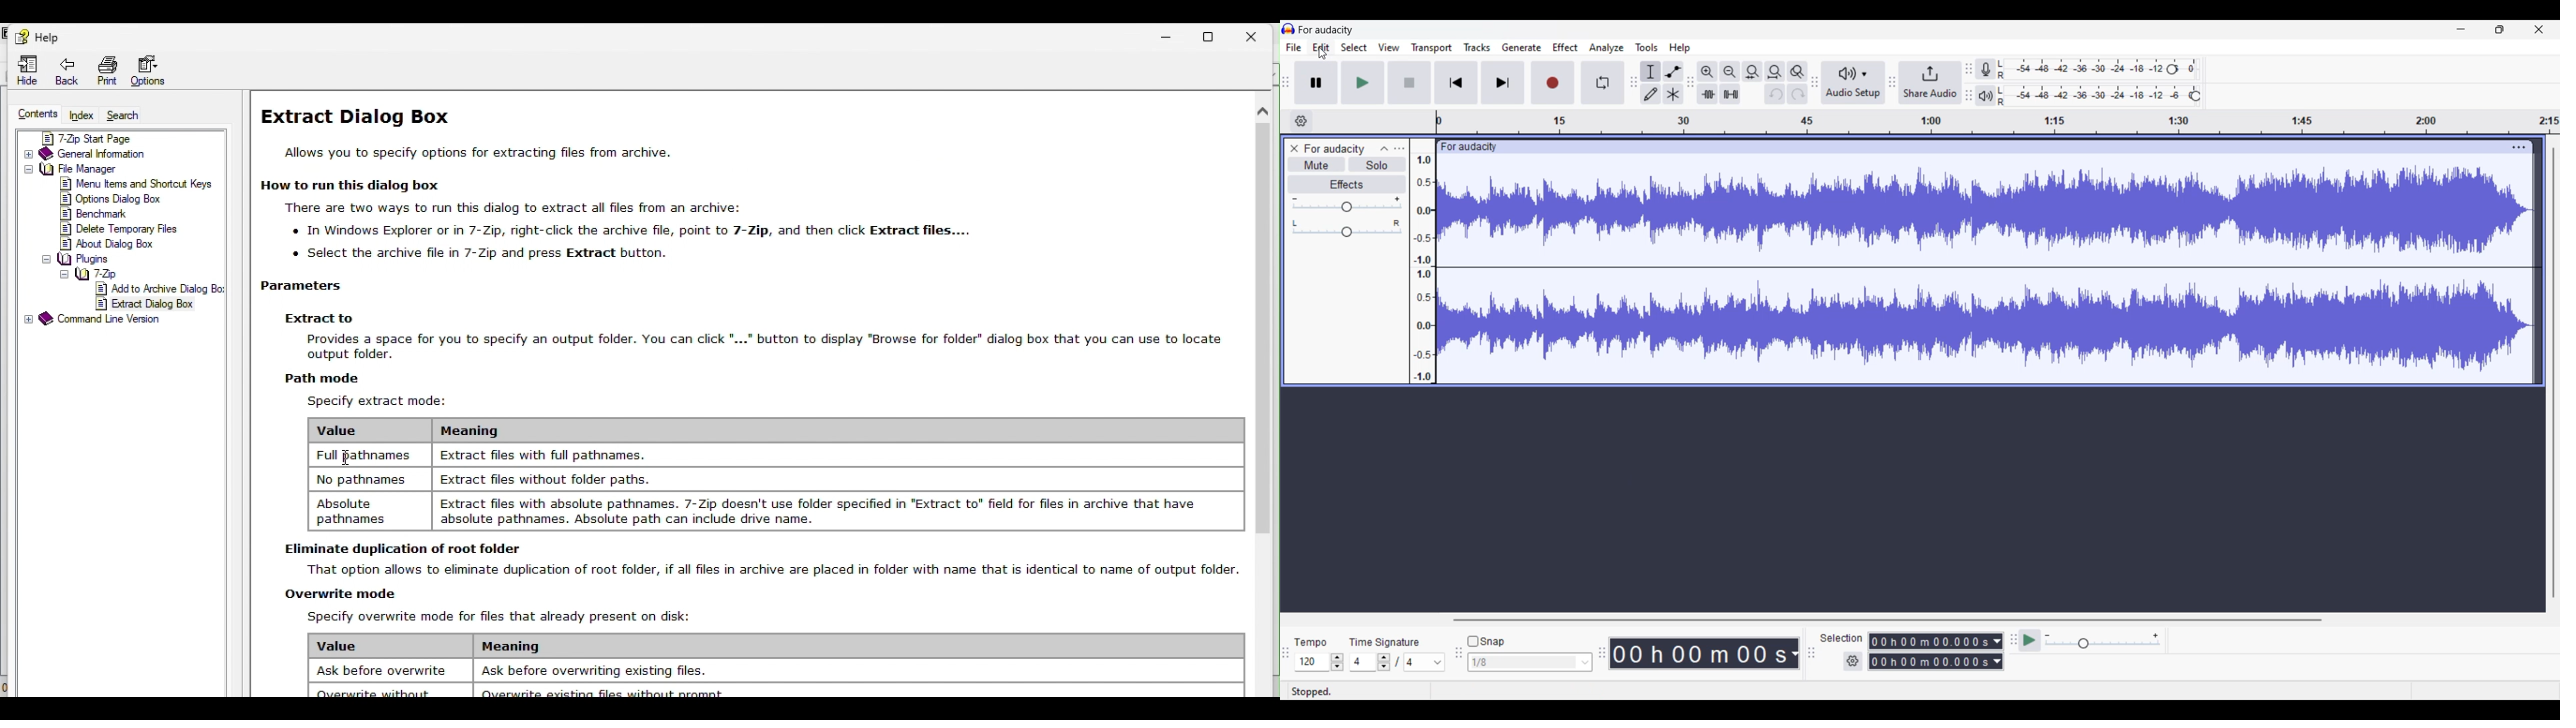 The width and height of the screenshot is (2576, 728). I want to click on Close, so click(1252, 36).